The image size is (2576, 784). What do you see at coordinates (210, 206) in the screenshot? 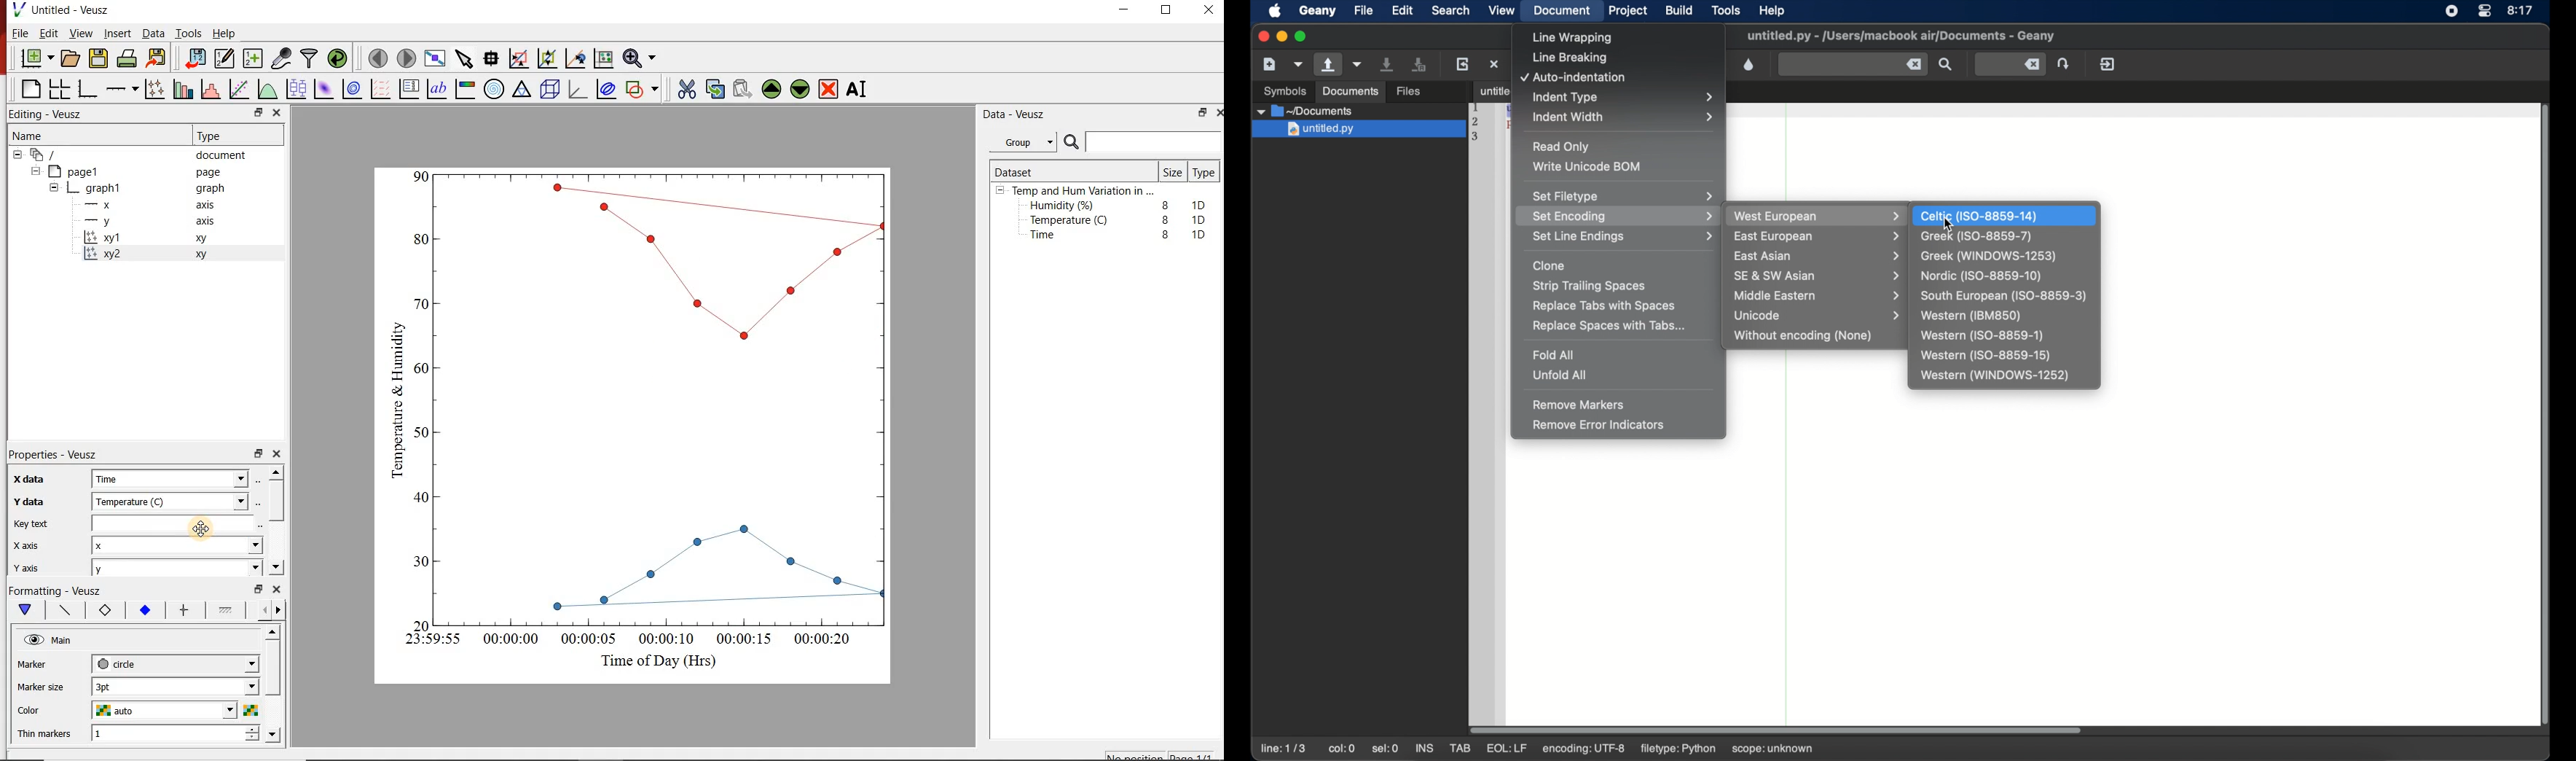
I see `axis` at bounding box center [210, 206].